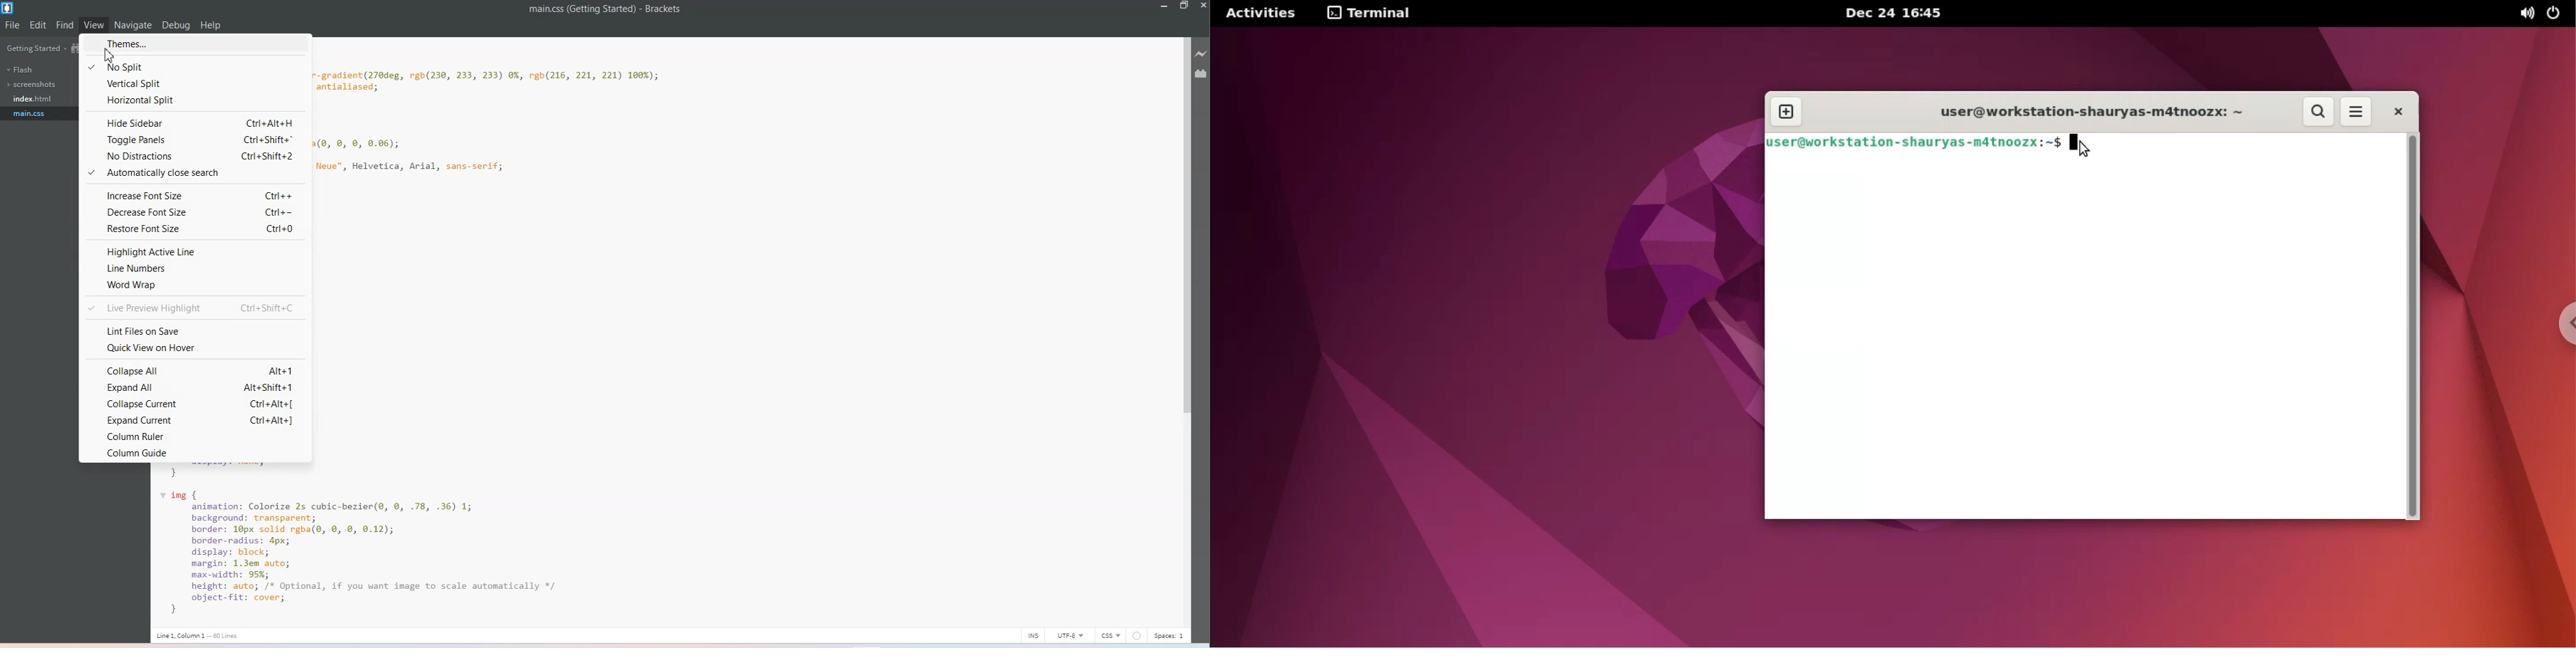 The height and width of the screenshot is (672, 2576). Describe the element at coordinates (1185, 330) in the screenshot. I see `Vertical scroll bar` at that location.